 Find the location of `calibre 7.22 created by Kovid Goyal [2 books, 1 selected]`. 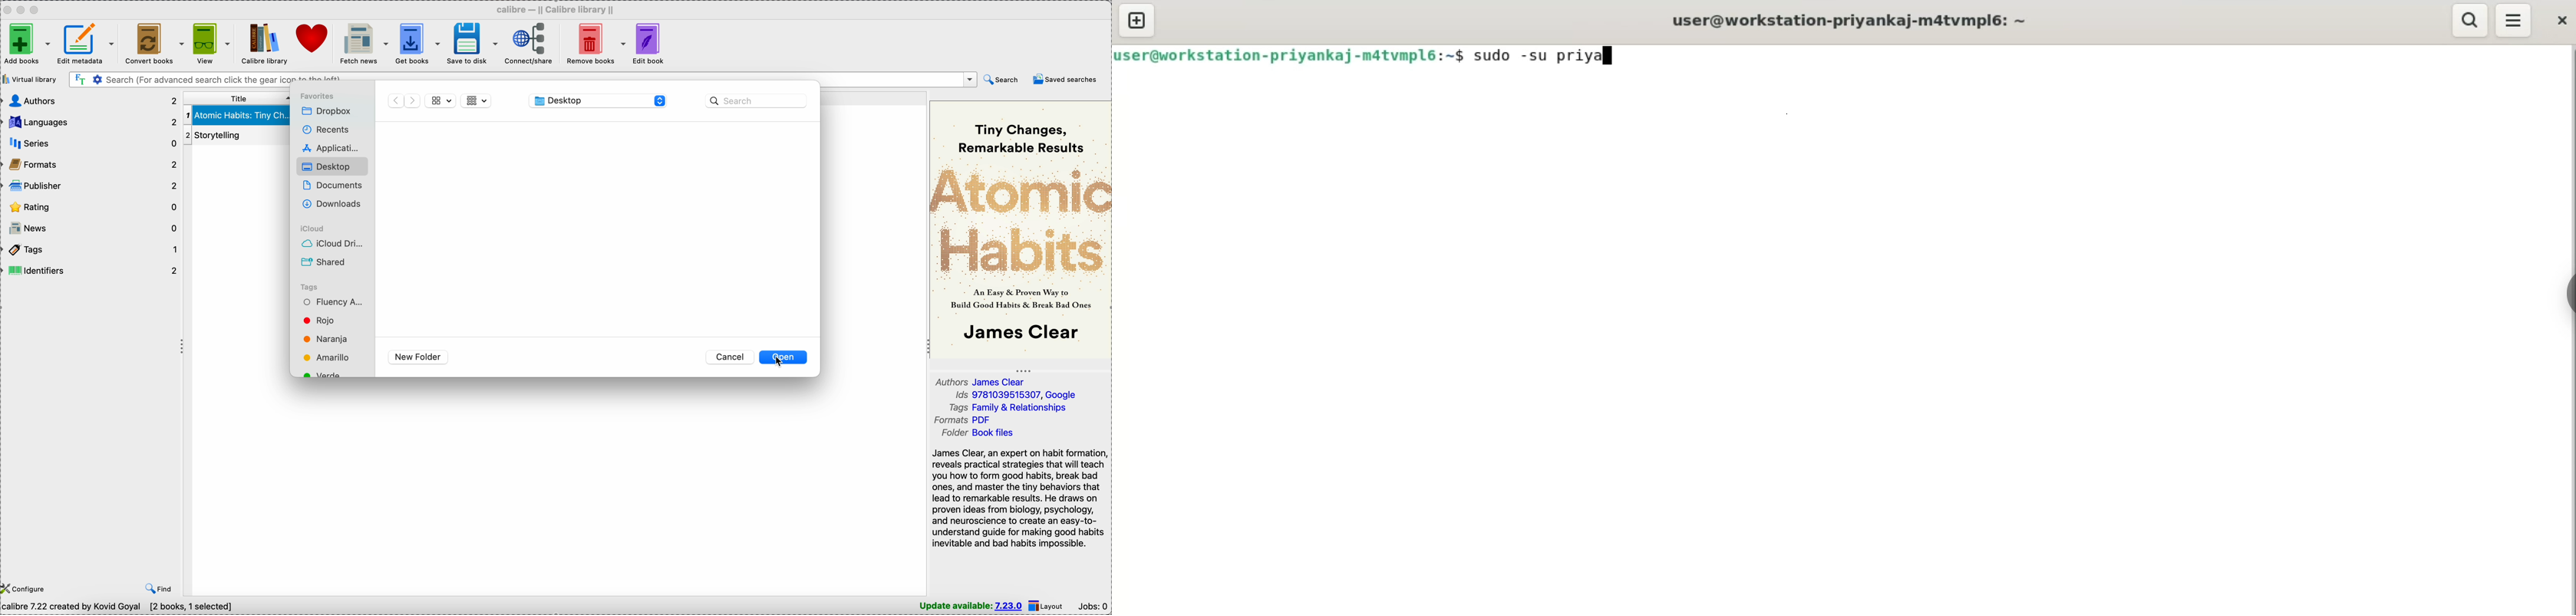

calibre 7.22 created by Kovid Goyal [2 books, 1 selected] is located at coordinates (117, 607).